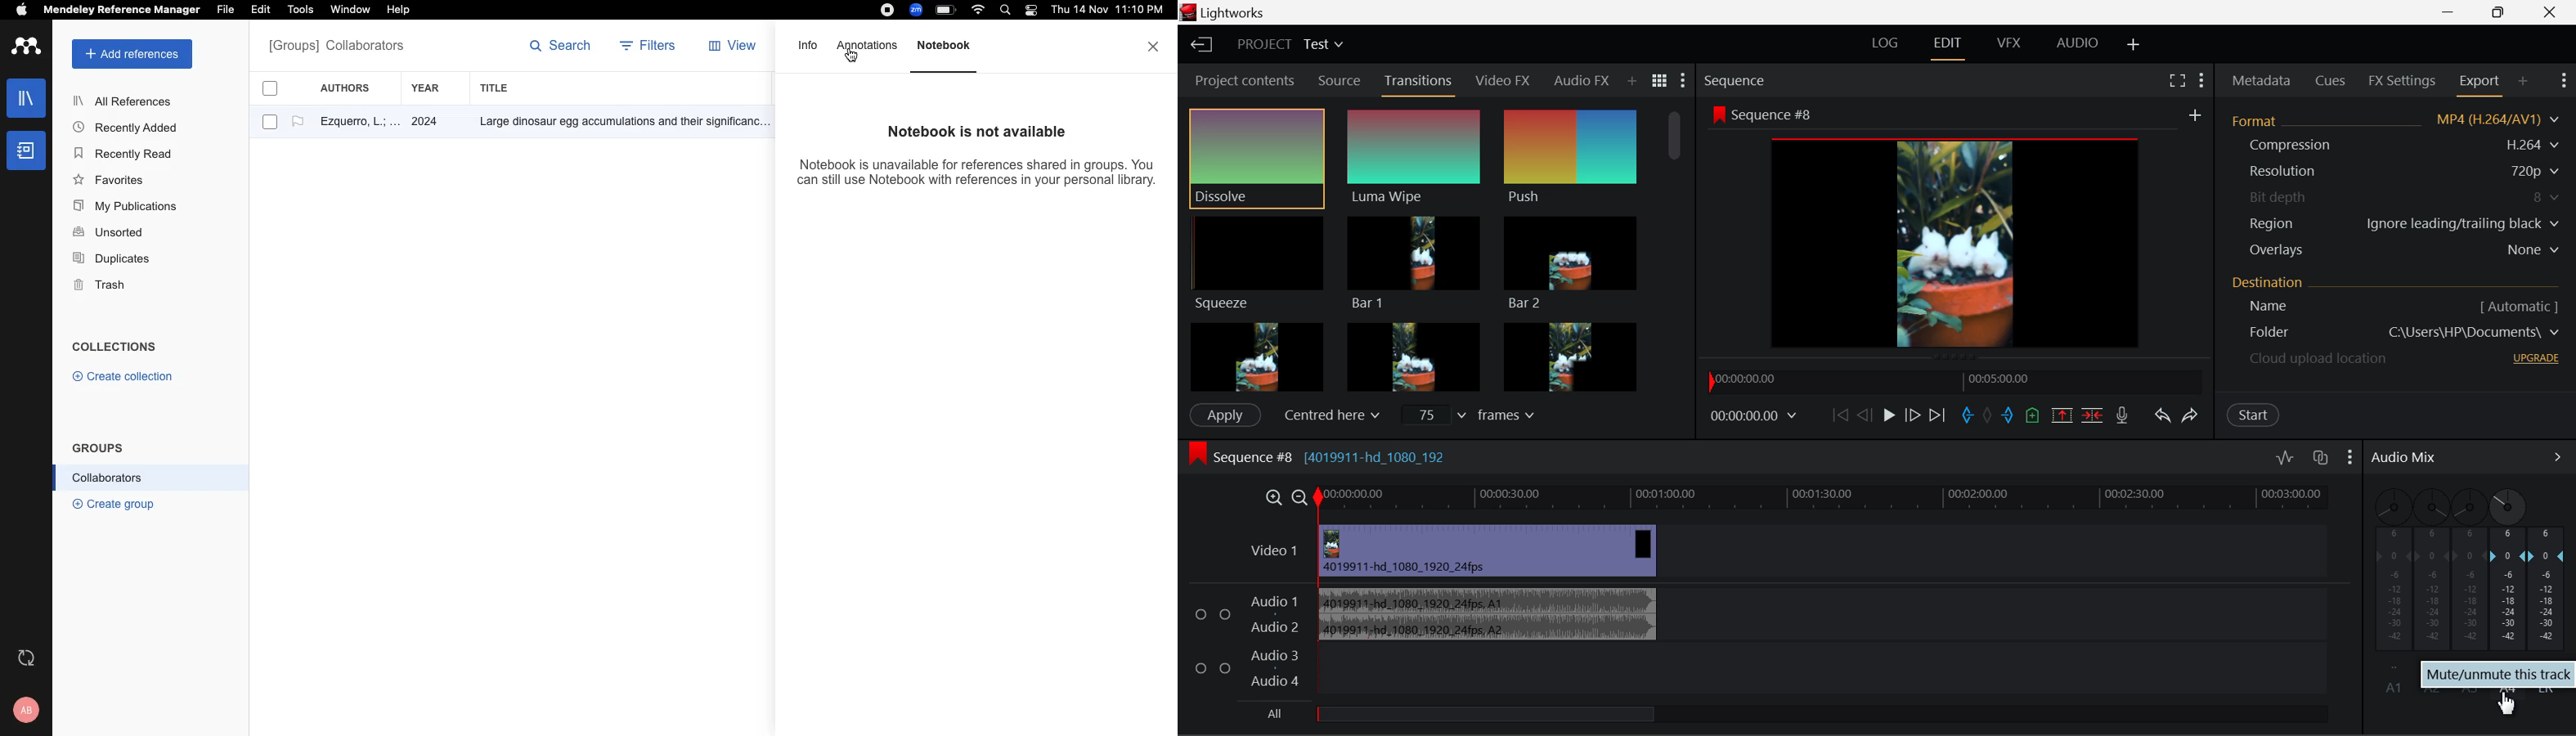 This screenshot has width=2576, height=756. What do you see at coordinates (497, 88) in the screenshot?
I see `title` at bounding box center [497, 88].